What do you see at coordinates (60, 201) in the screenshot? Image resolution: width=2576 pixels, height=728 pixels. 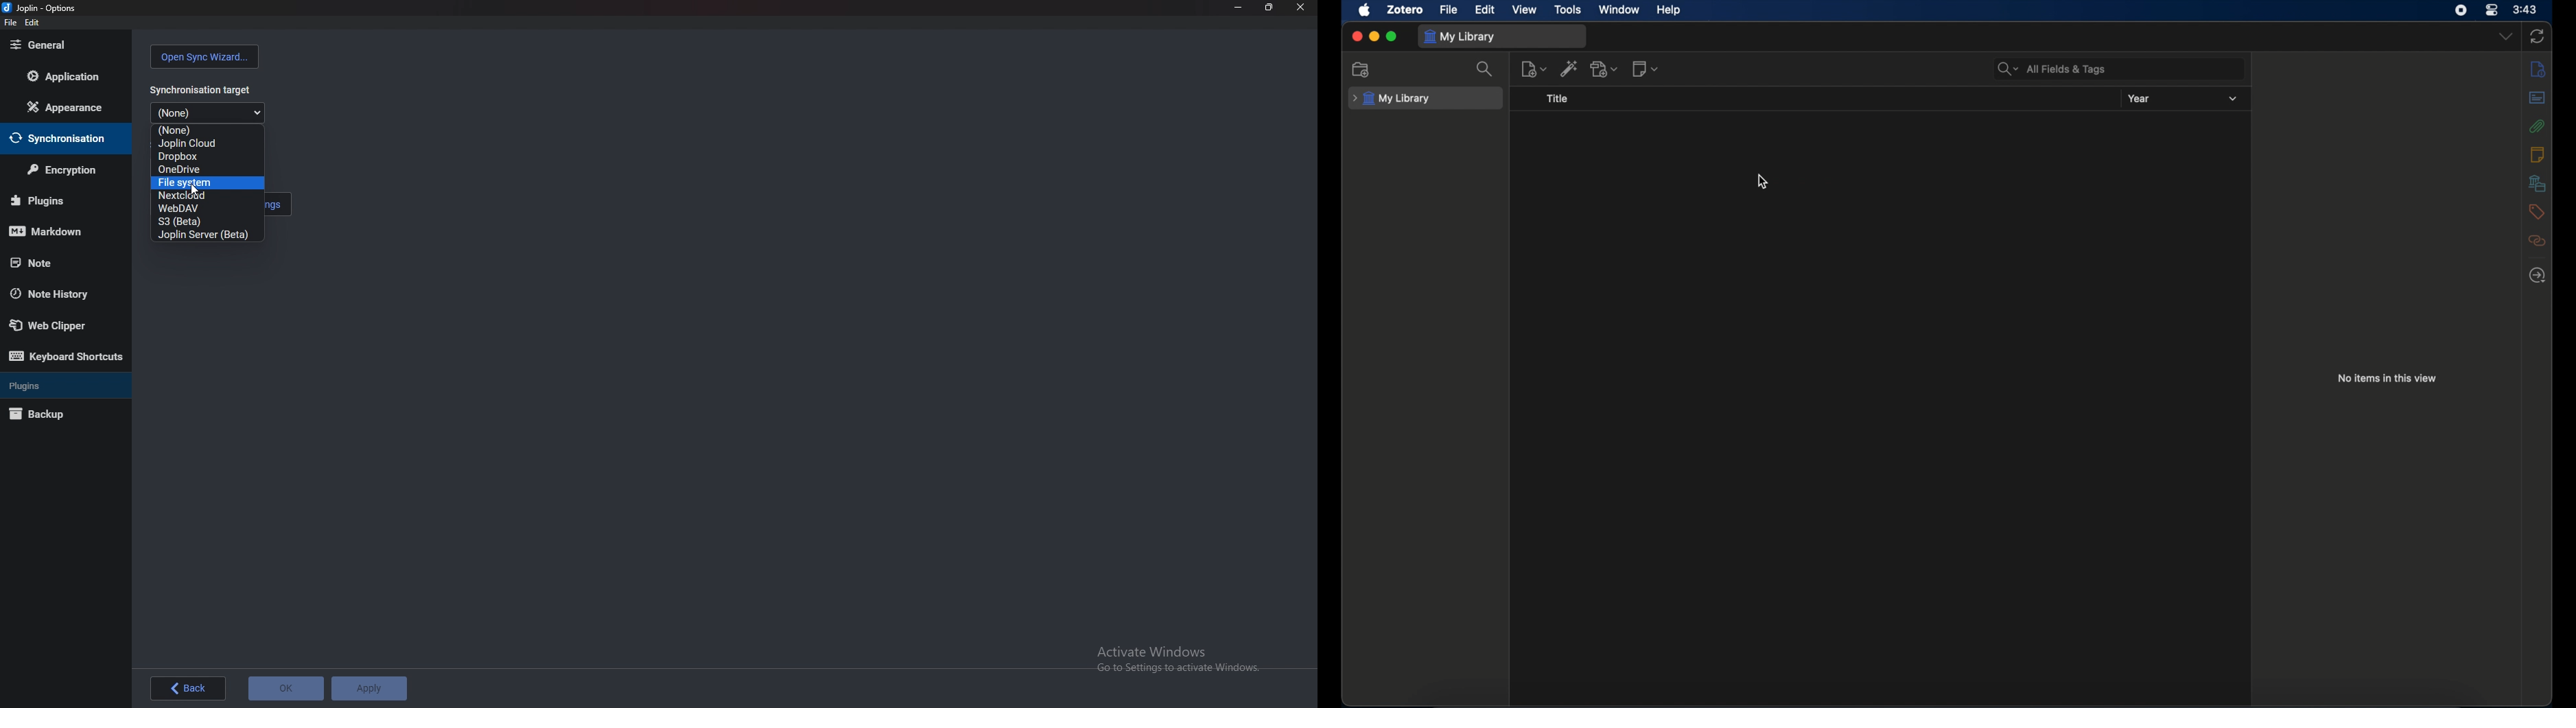 I see `Plugins` at bounding box center [60, 201].